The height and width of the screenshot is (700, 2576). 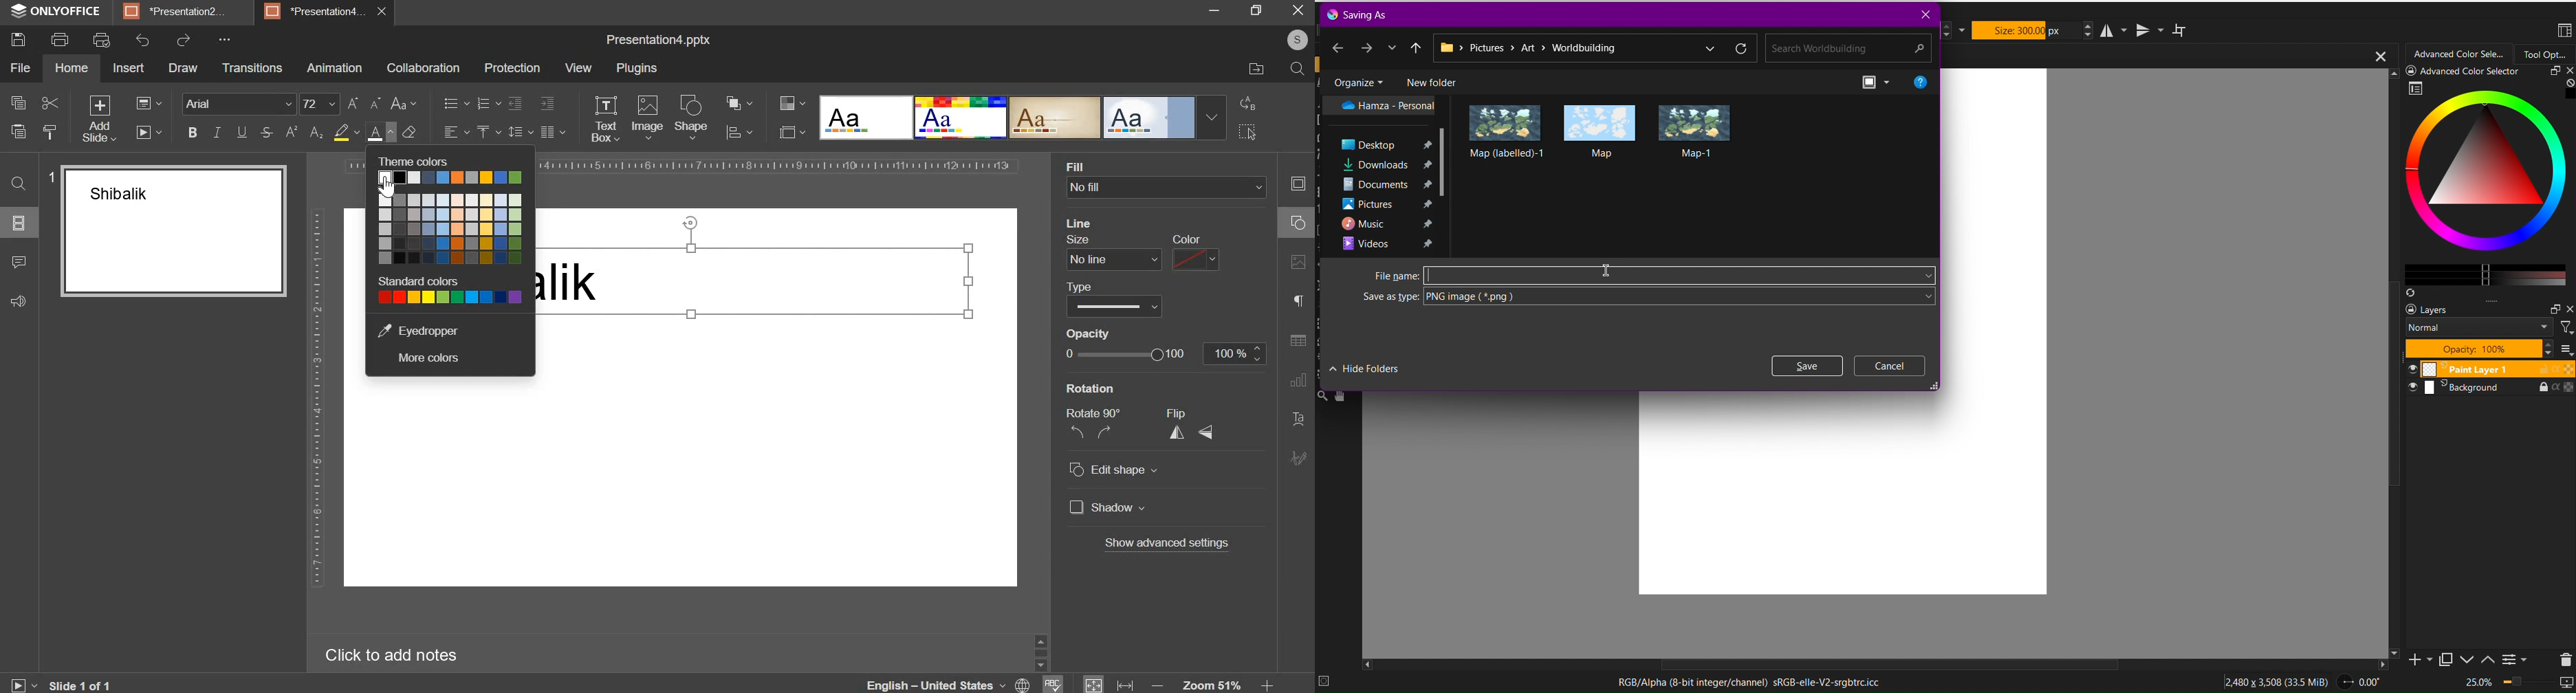 What do you see at coordinates (24, 682) in the screenshot?
I see `Play` at bounding box center [24, 682].